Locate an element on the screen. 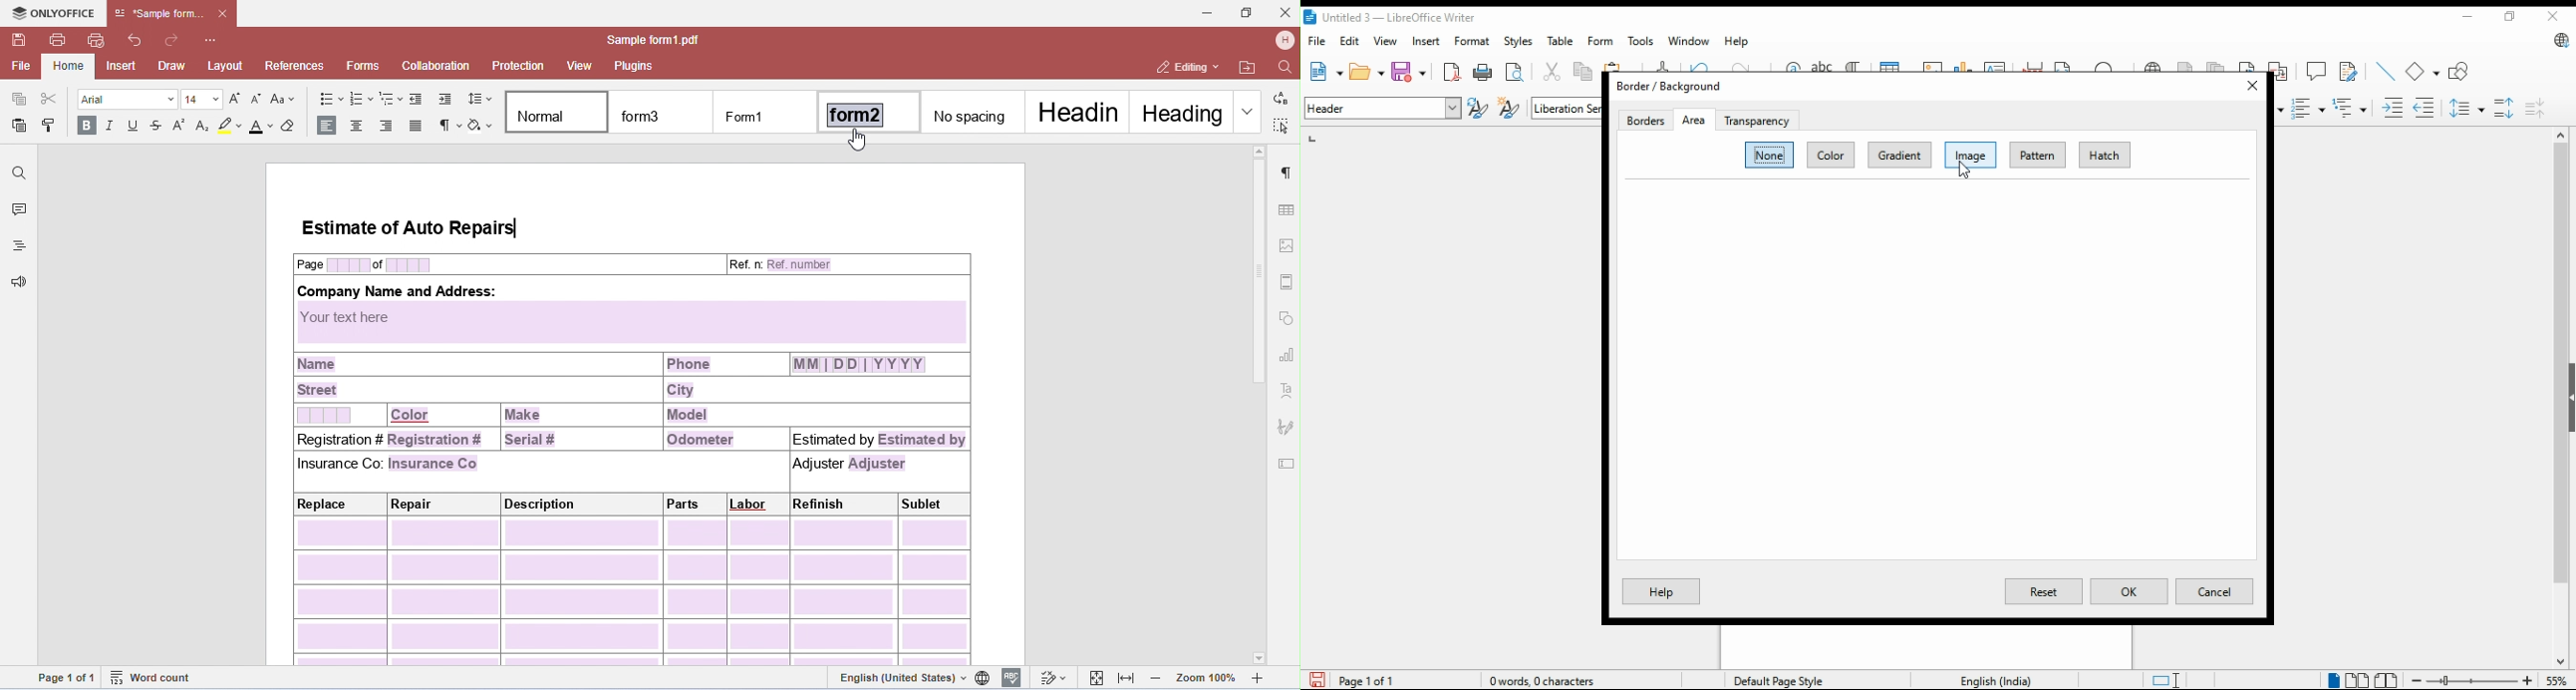  help is located at coordinates (1664, 591).